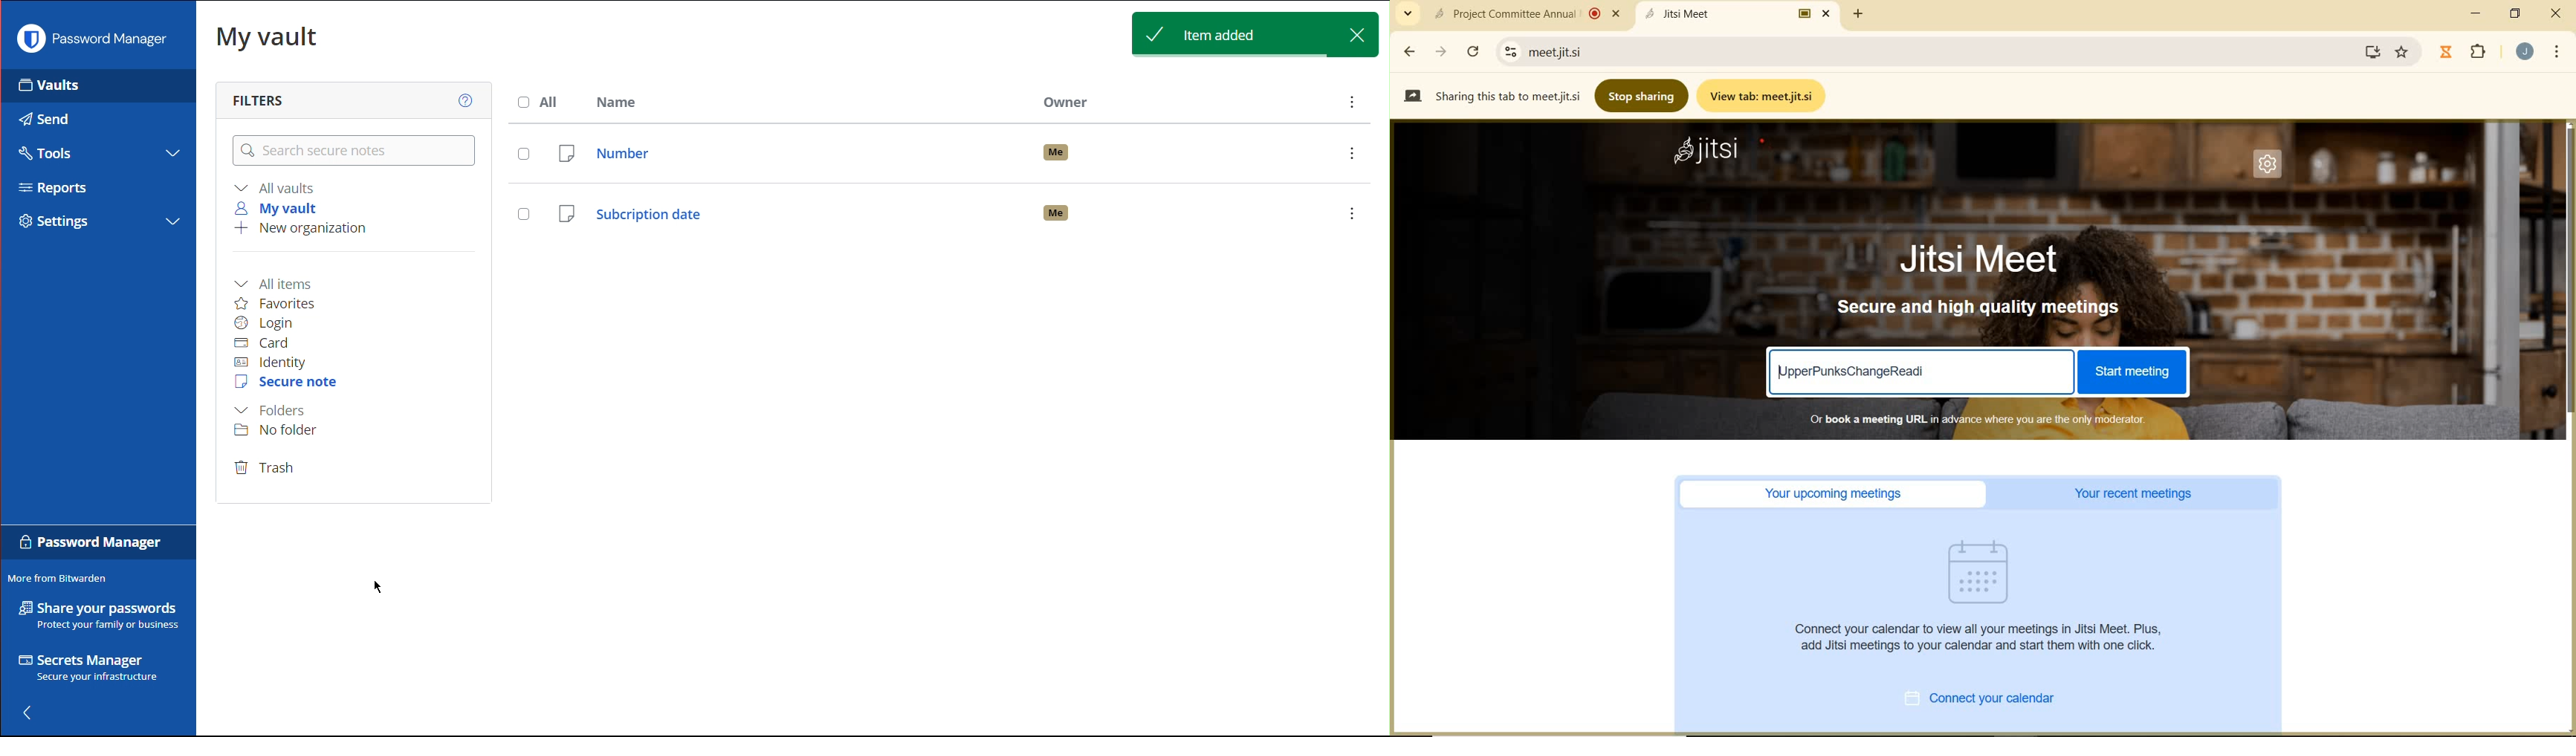  Describe the element at coordinates (1255, 34) in the screenshot. I see `Item added` at that location.